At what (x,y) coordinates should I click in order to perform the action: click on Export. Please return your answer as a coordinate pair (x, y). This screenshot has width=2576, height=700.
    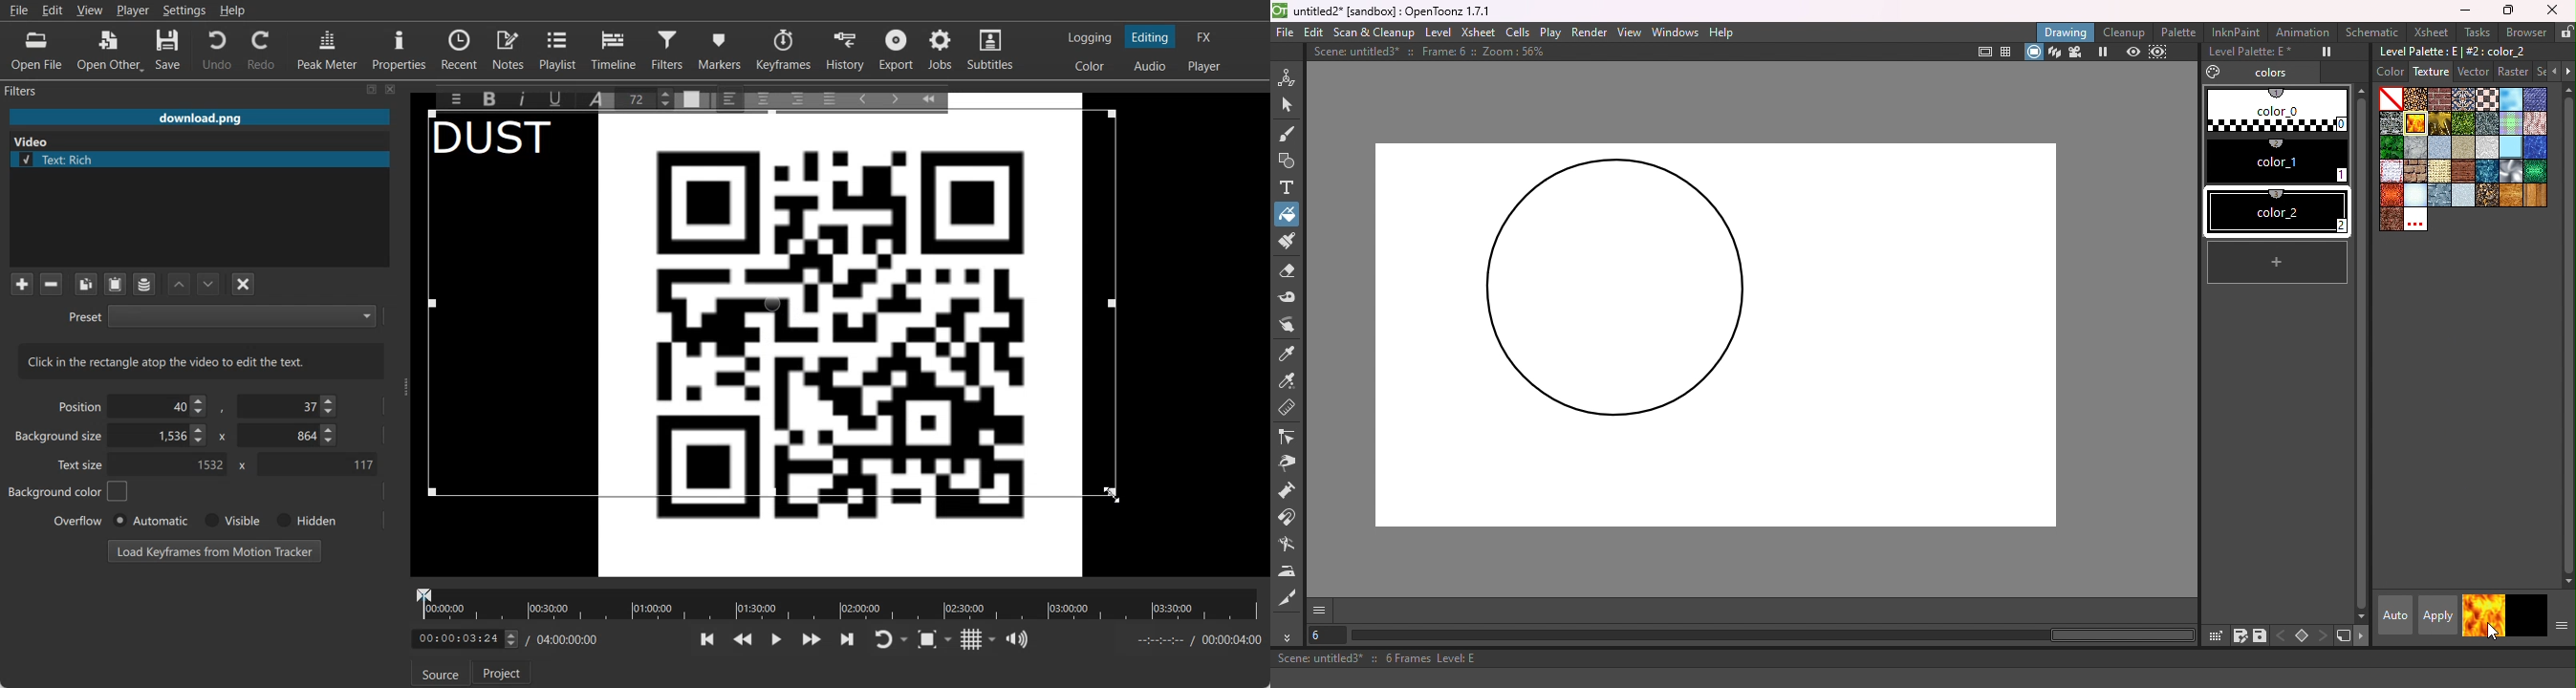
    Looking at the image, I should click on (899, 50).